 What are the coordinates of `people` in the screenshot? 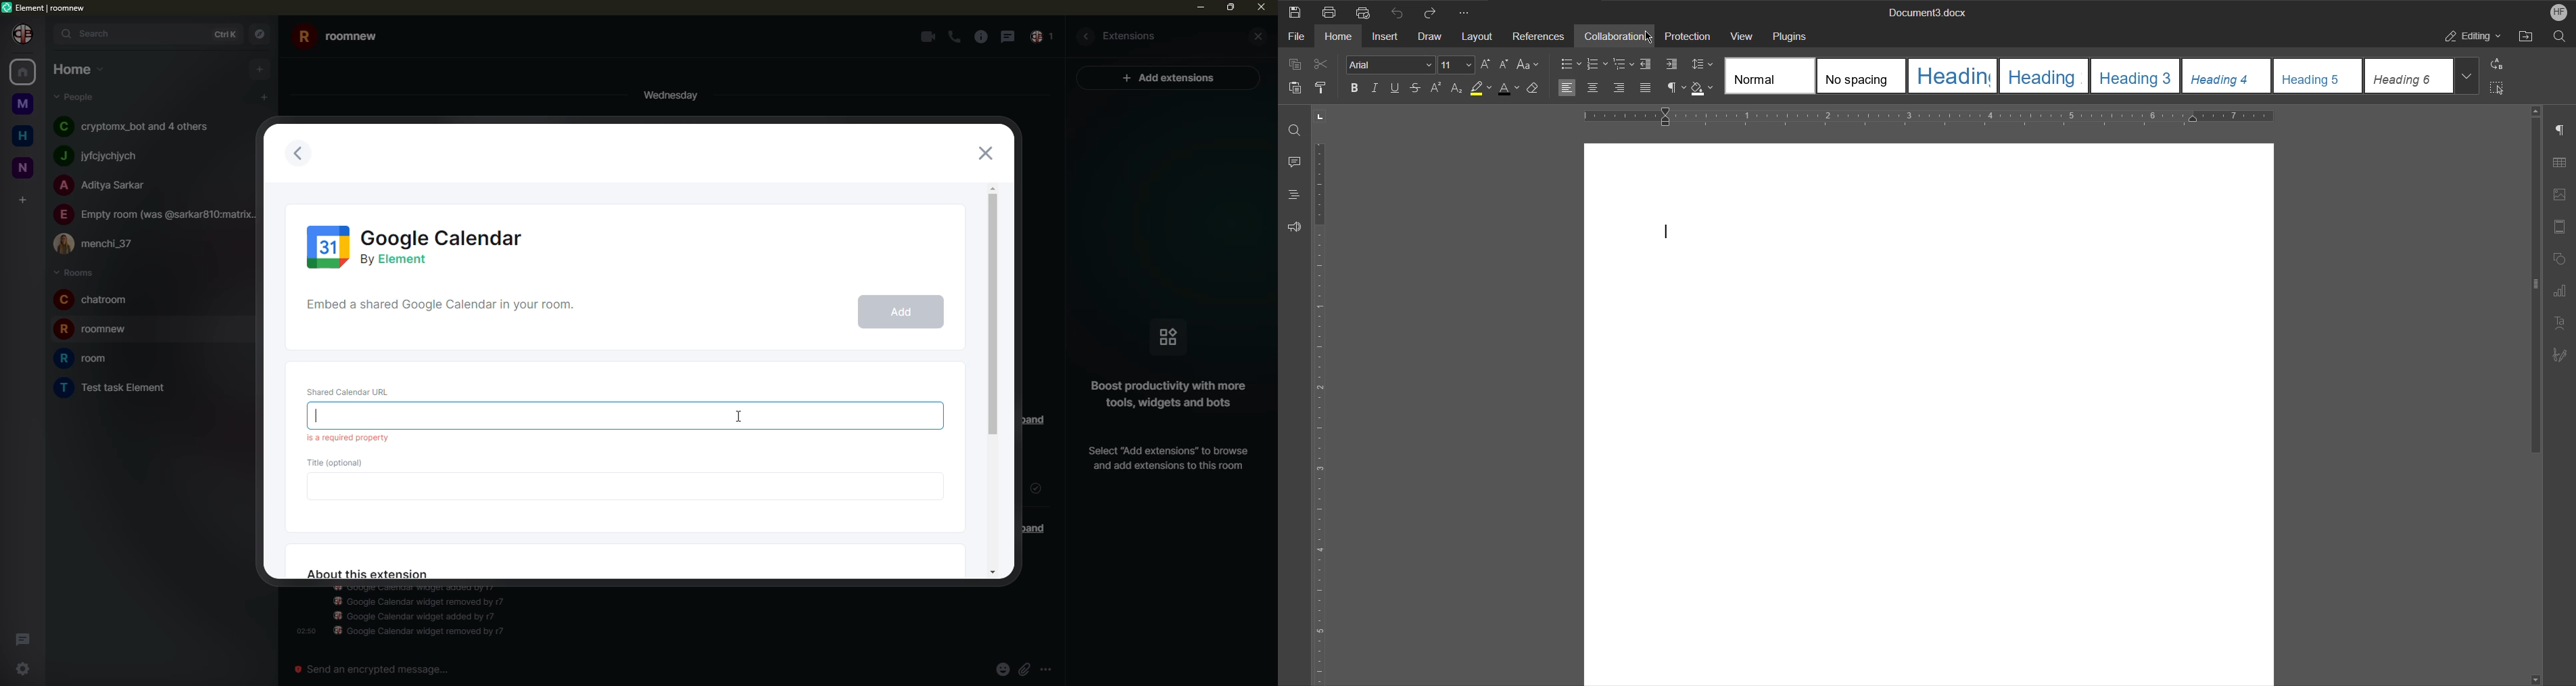 It's located at (76, 97).